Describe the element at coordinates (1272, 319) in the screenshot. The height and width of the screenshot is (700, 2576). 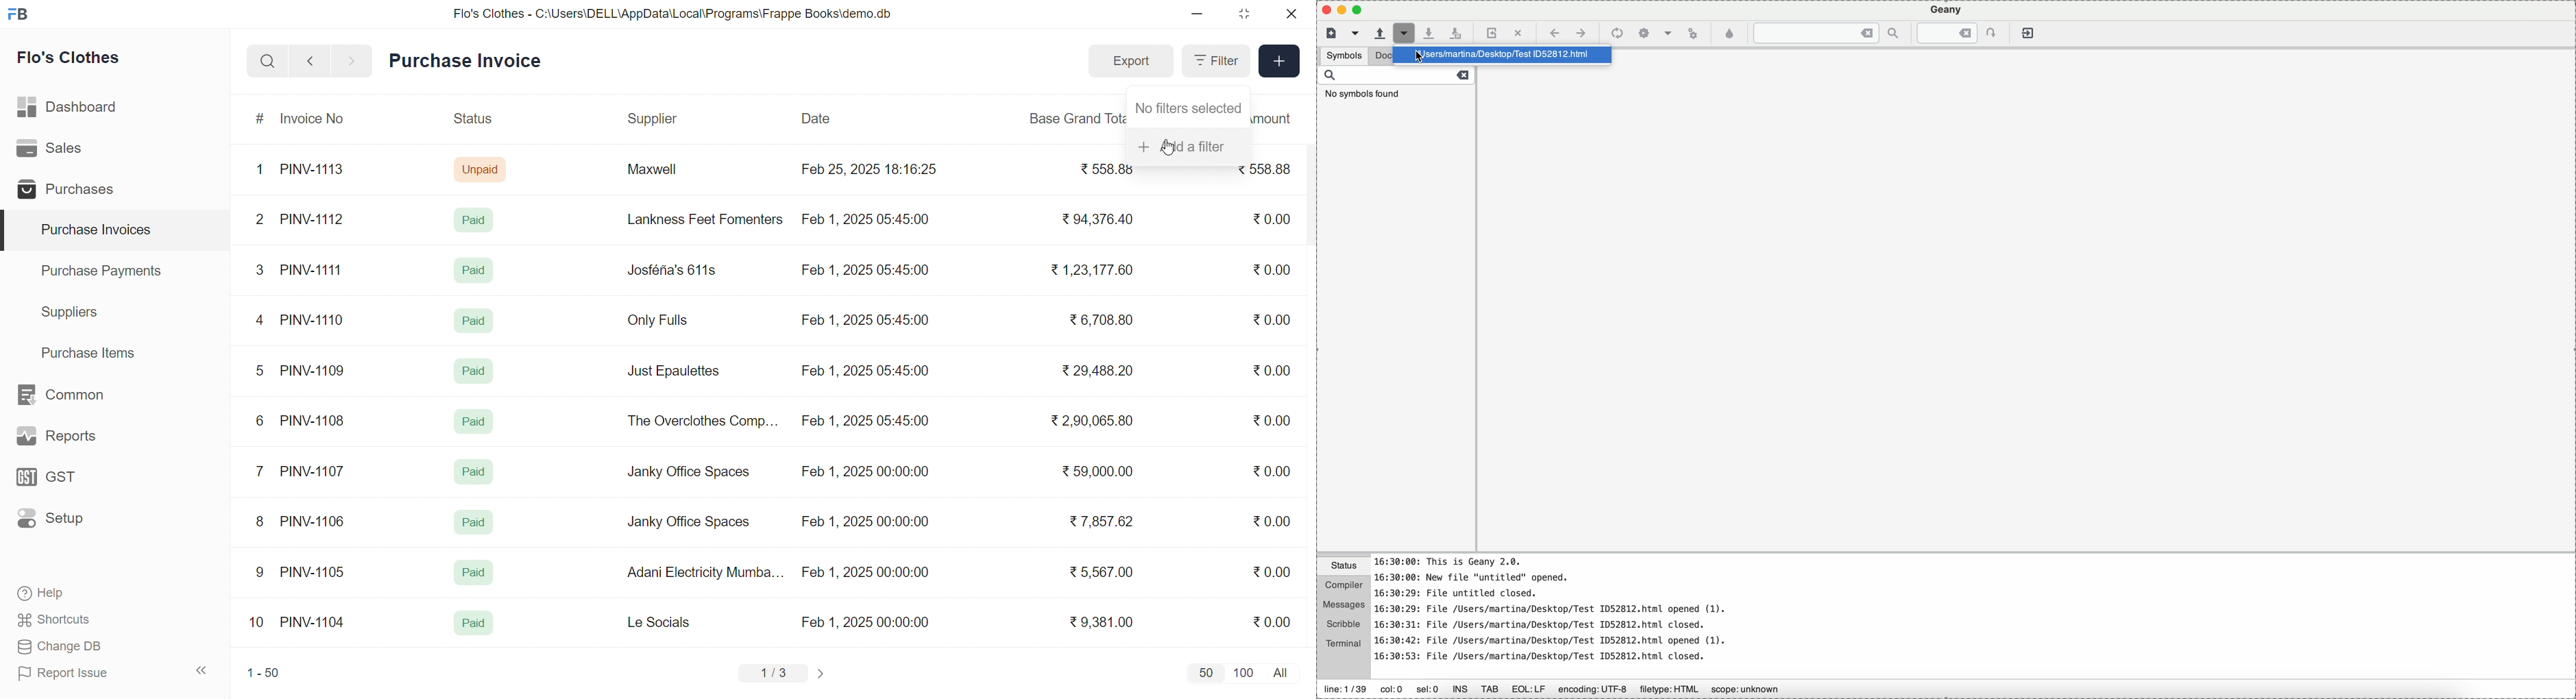
I see `₹0.00` at that location.